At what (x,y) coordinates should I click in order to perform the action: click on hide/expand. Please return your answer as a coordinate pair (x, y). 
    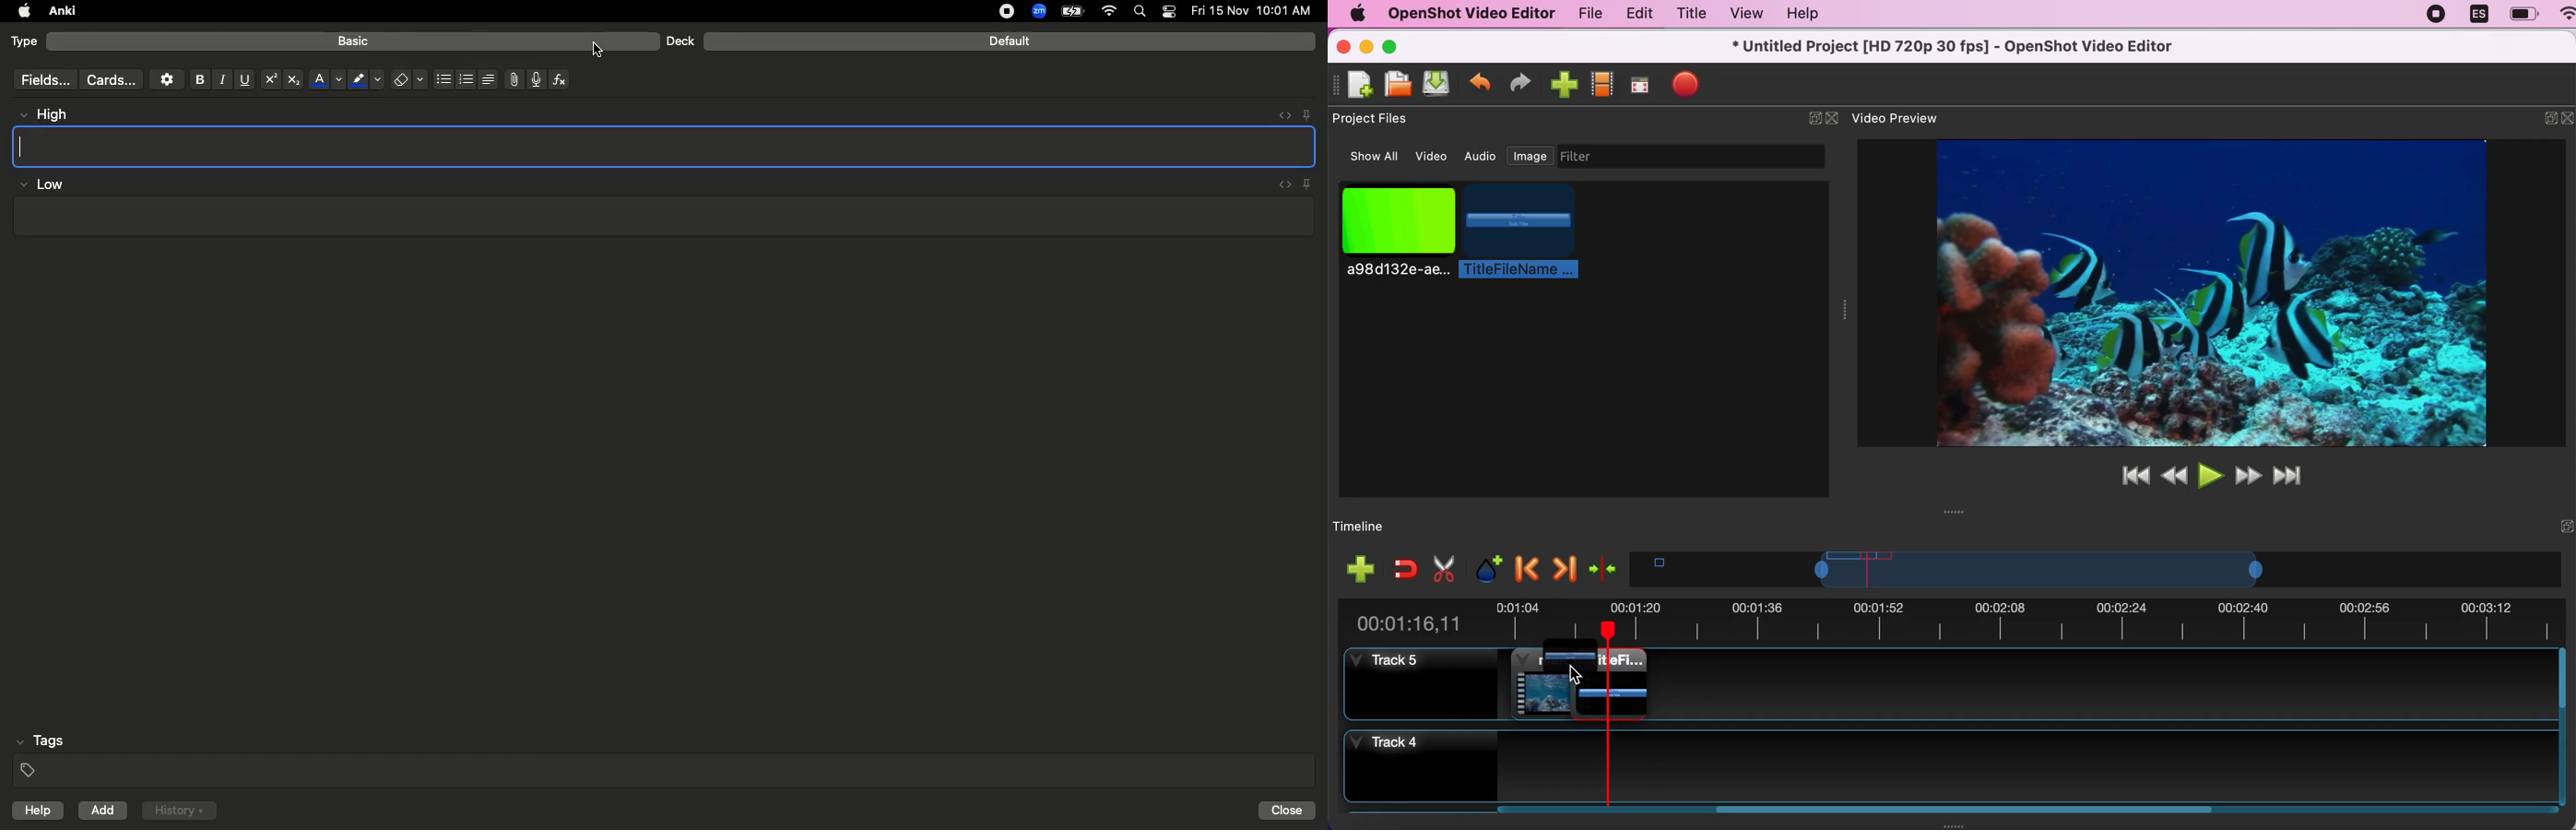
    Looking at the image, I should click on (2546, 525).